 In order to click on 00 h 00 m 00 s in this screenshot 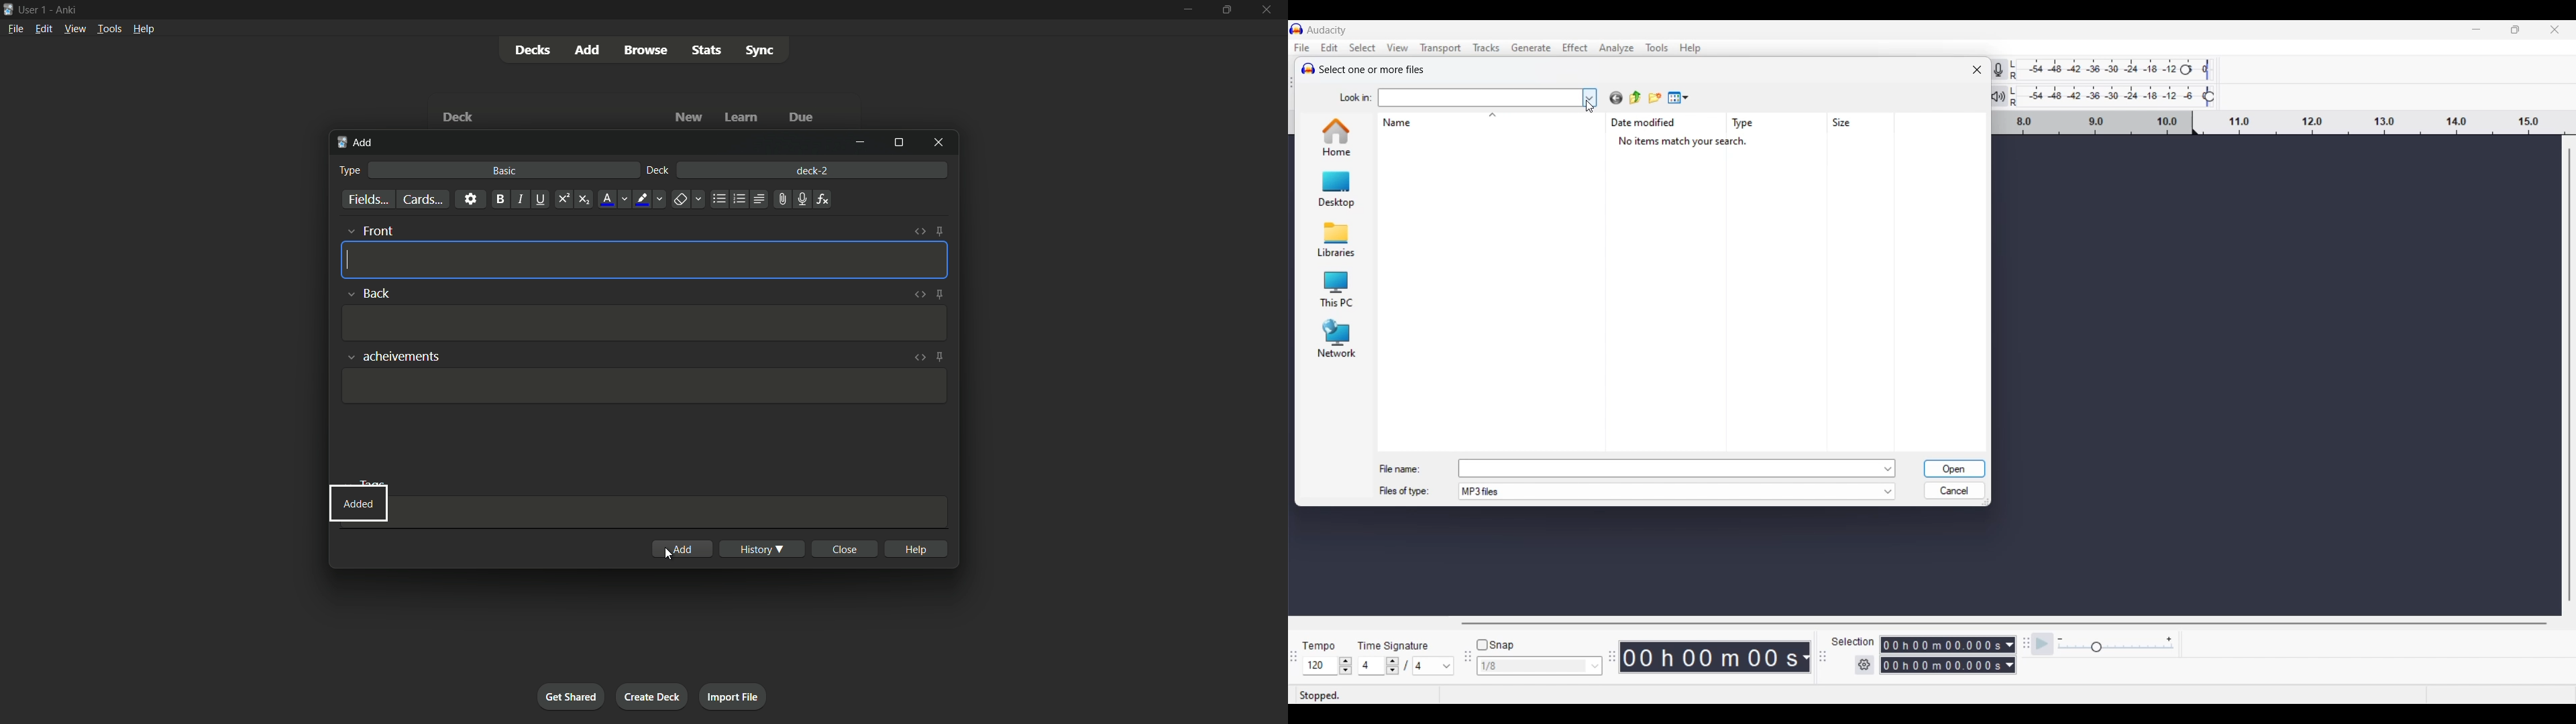, I will do `click(1717, 658)`.